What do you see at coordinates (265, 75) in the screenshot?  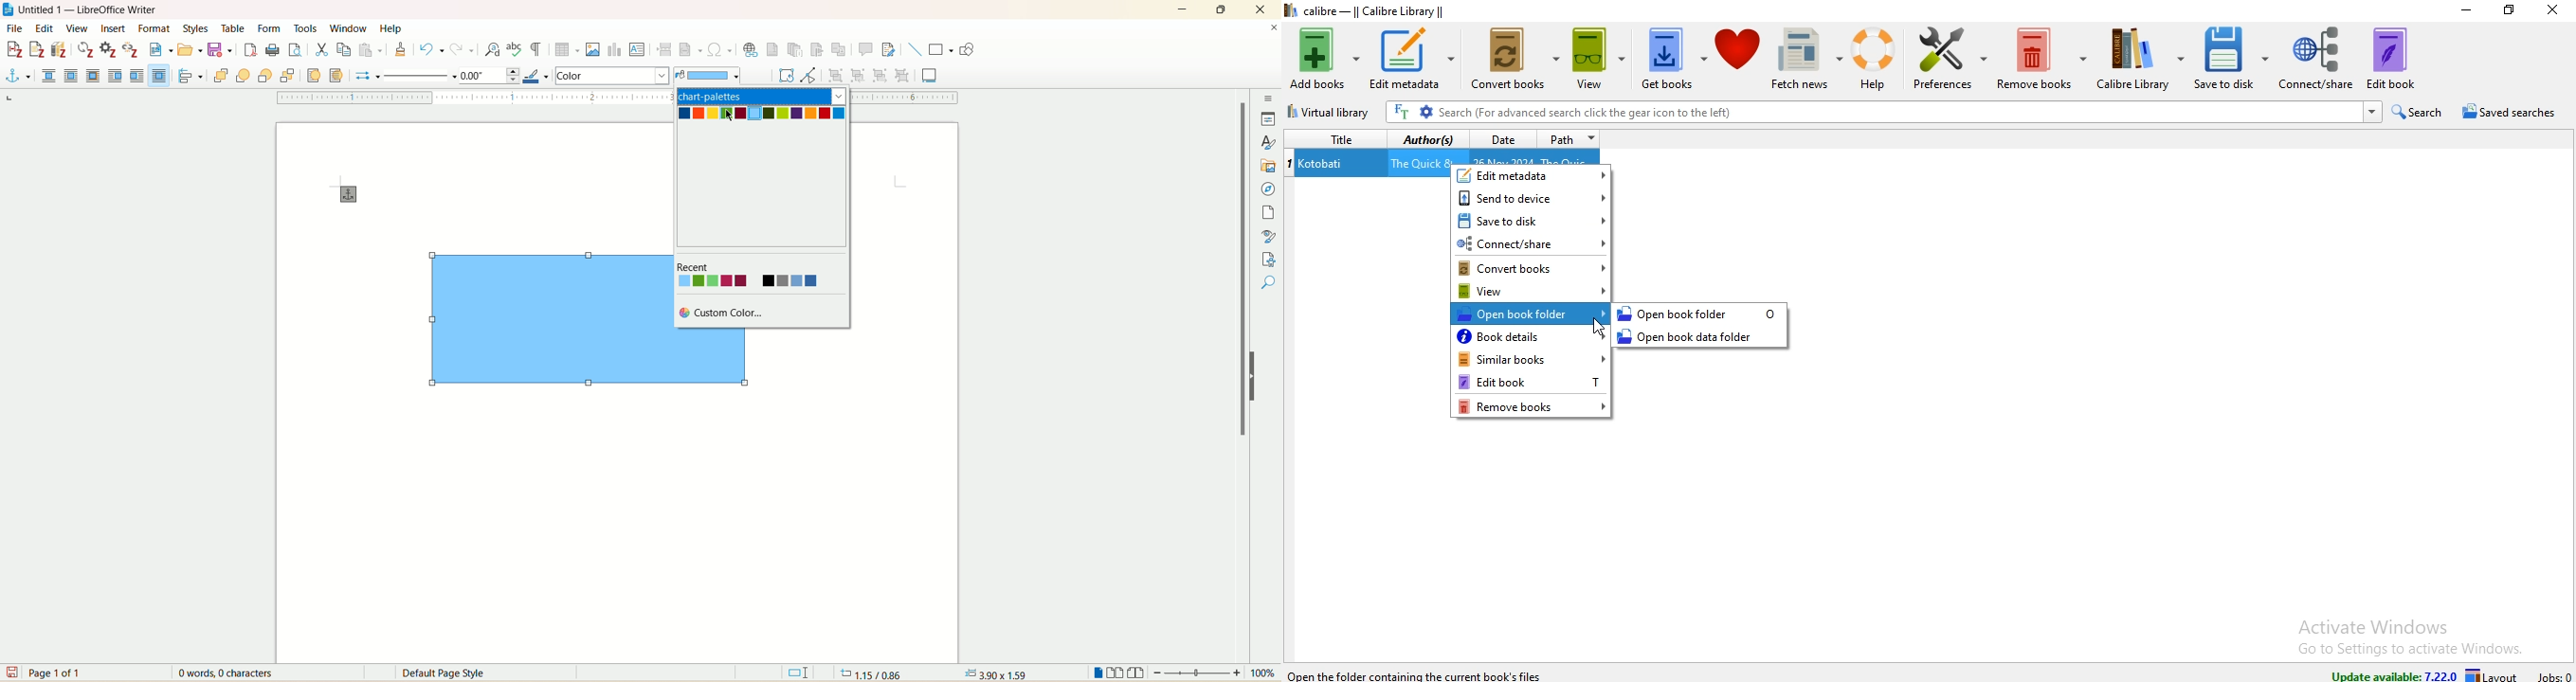 I see `back one` at bounding box center [265, 75].